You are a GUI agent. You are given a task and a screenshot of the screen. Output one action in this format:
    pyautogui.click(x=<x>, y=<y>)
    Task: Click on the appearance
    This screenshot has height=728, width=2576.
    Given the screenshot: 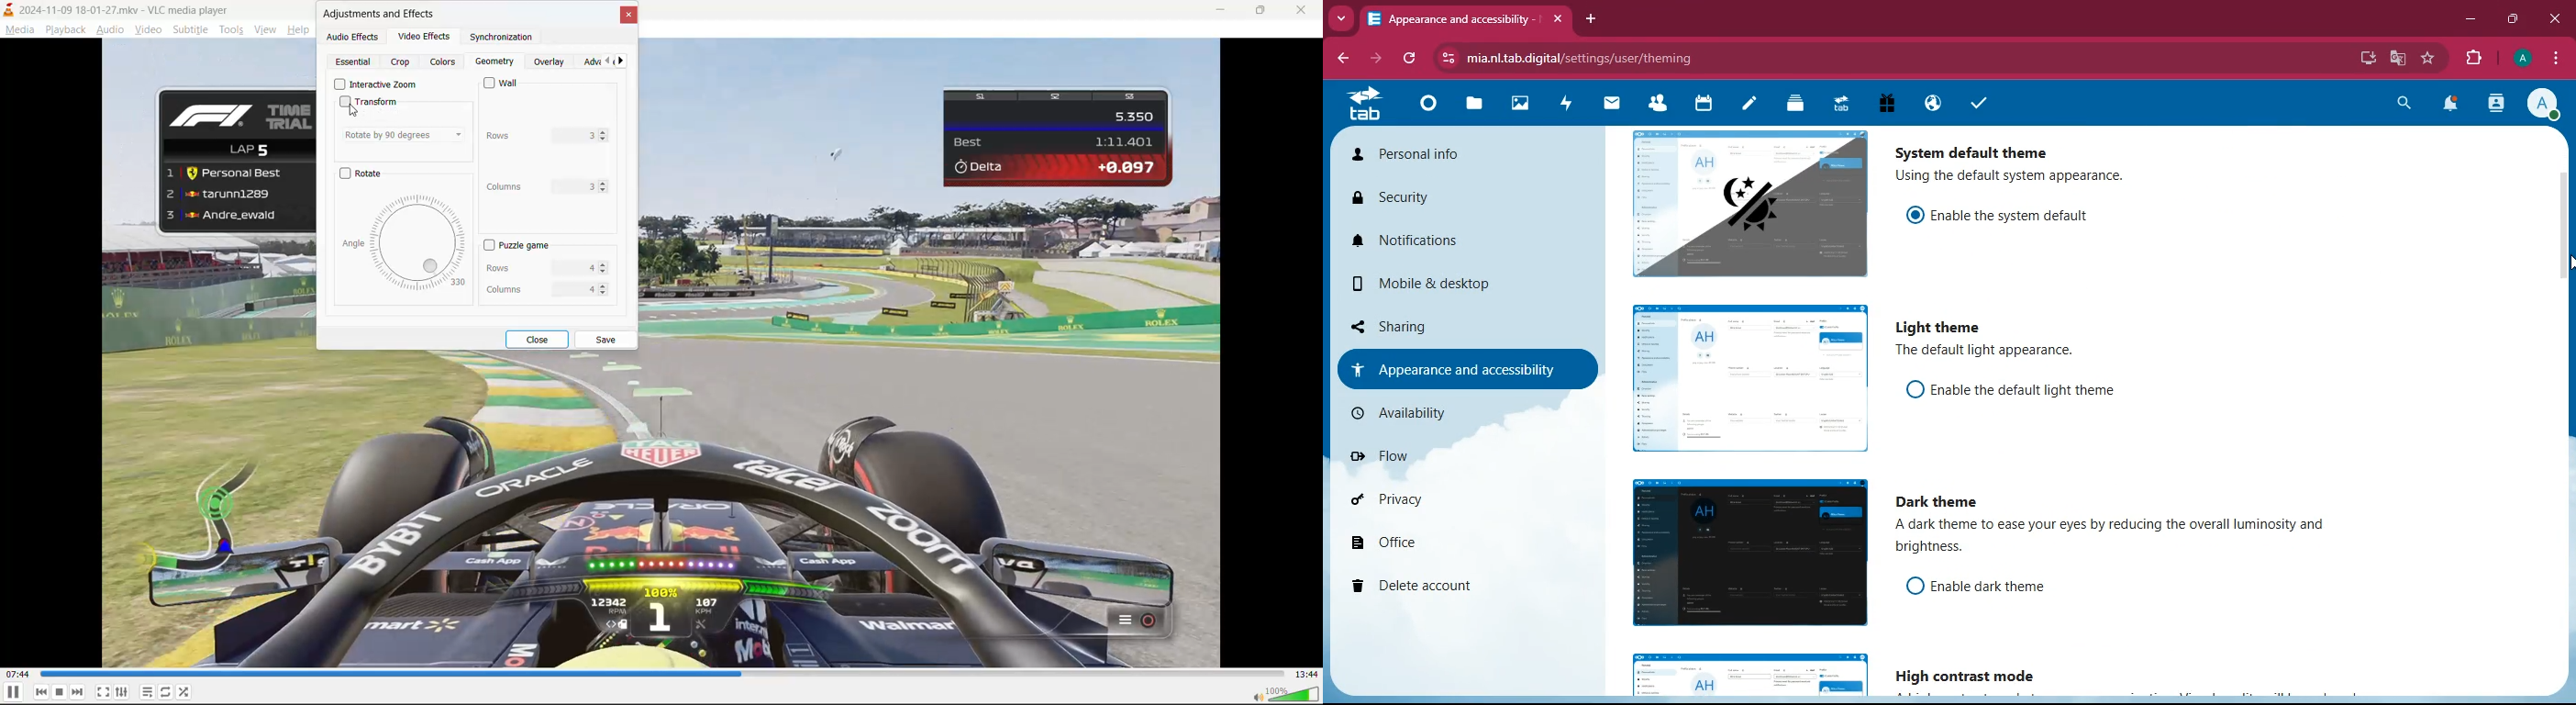 What is the action you would take?
    pyautogui.click(x=1459, y=369)
    